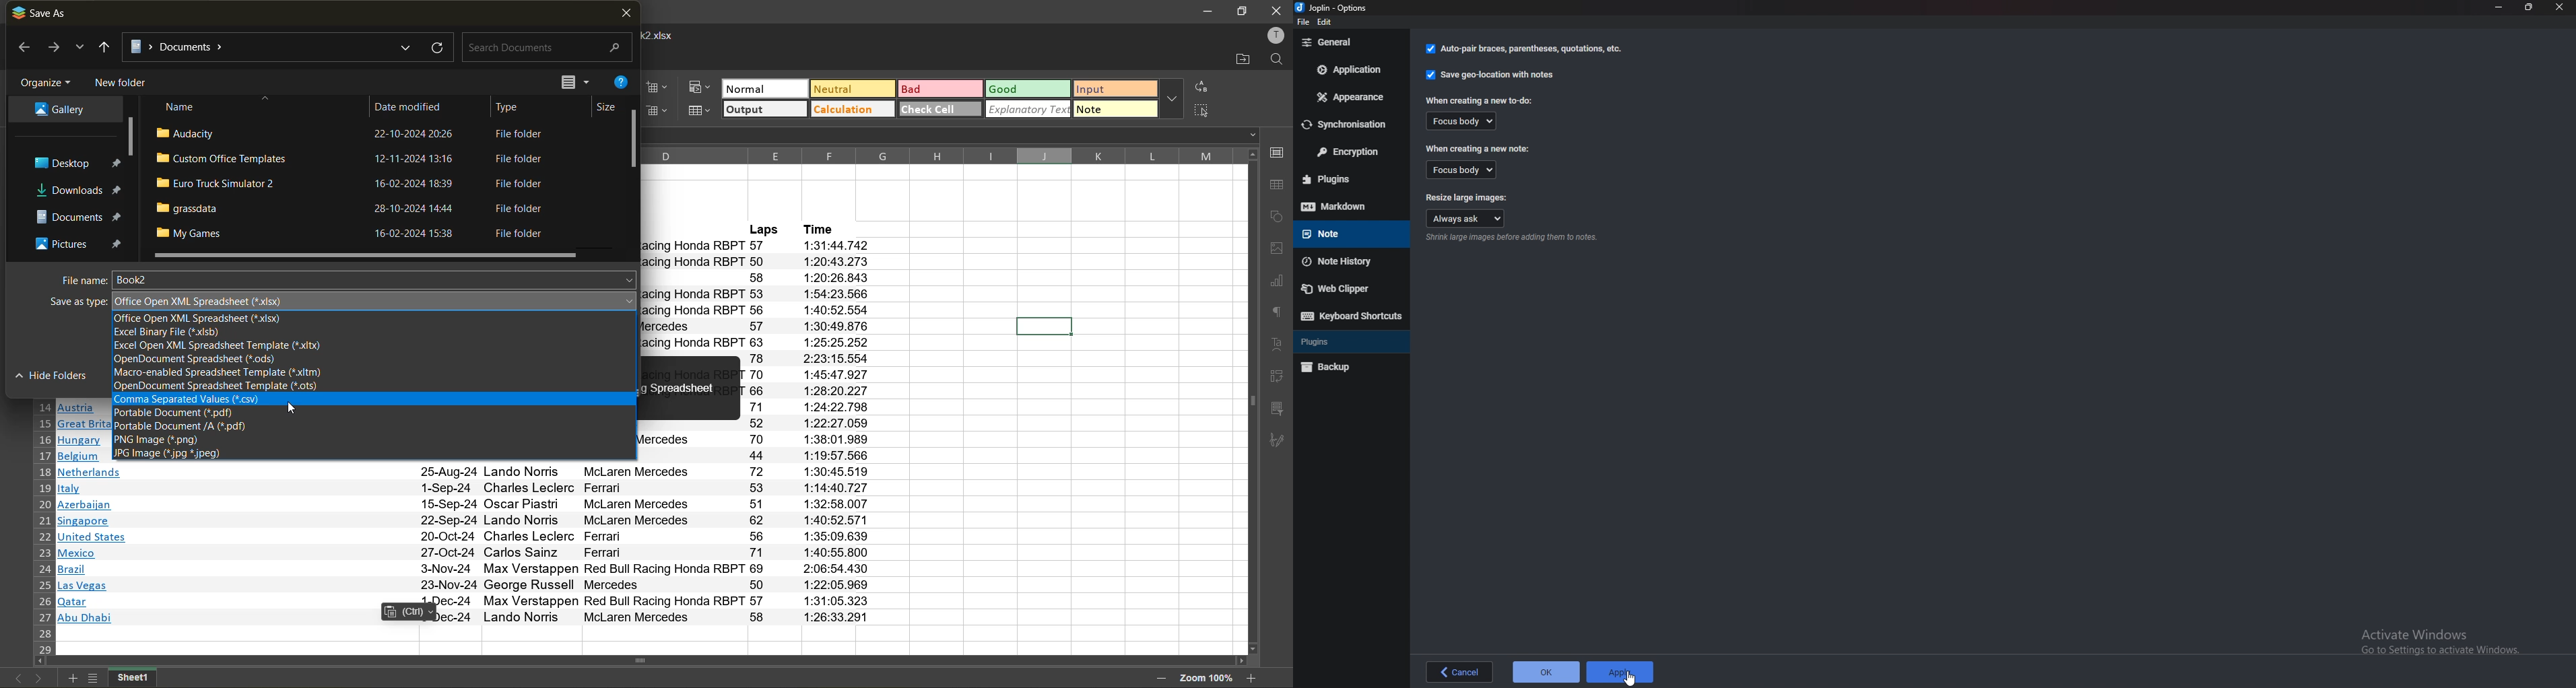 The width and height of the screenshot is (2576, 700). Describe the element at coordinates (1493, 74) in the screenshot. I see `Save Geolocation` at that location.